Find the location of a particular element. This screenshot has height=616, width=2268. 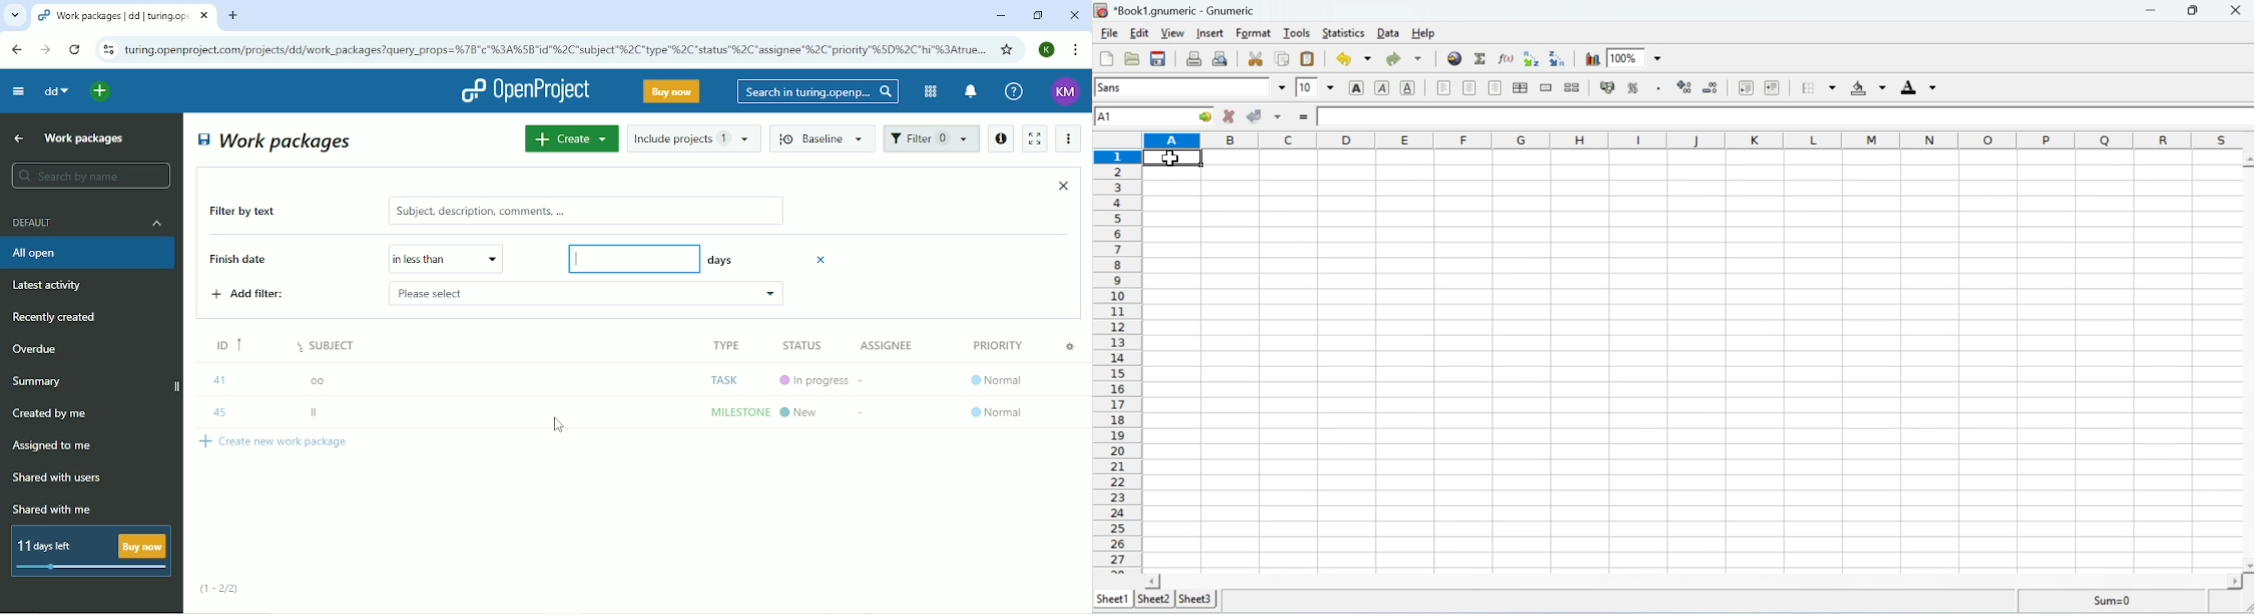

days is located at coordinates (631, 259).